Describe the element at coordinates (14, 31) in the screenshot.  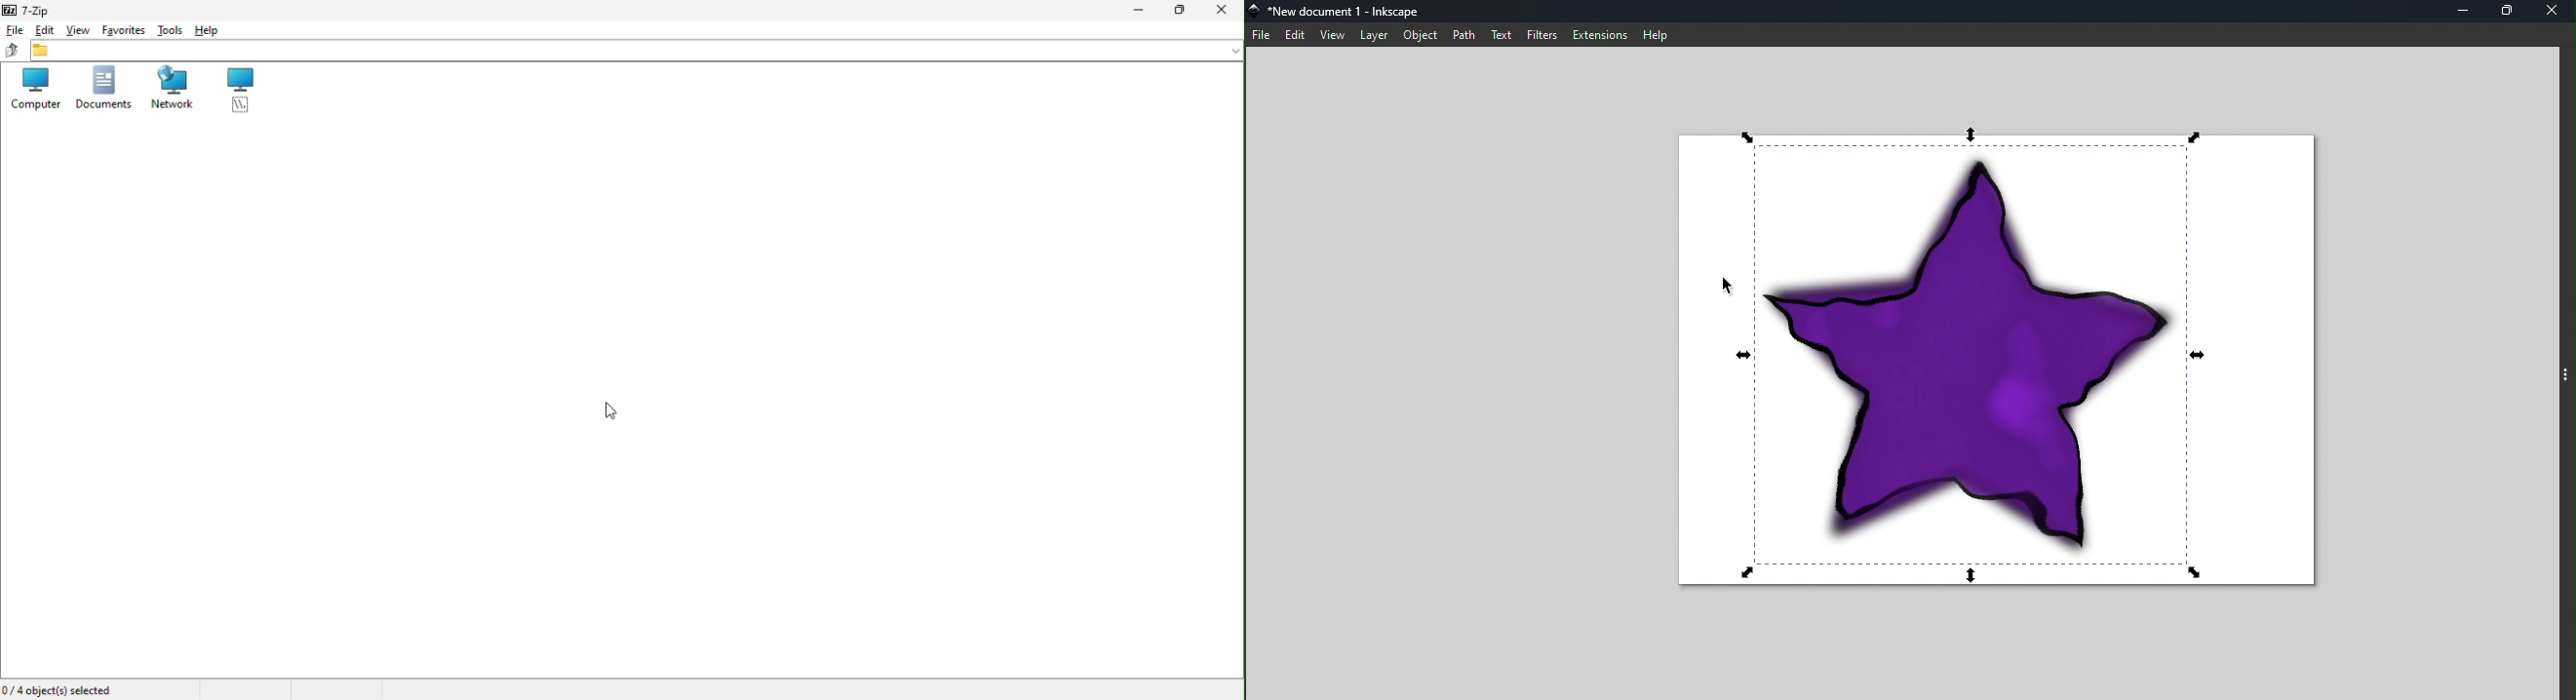
I see `File ` at that location.